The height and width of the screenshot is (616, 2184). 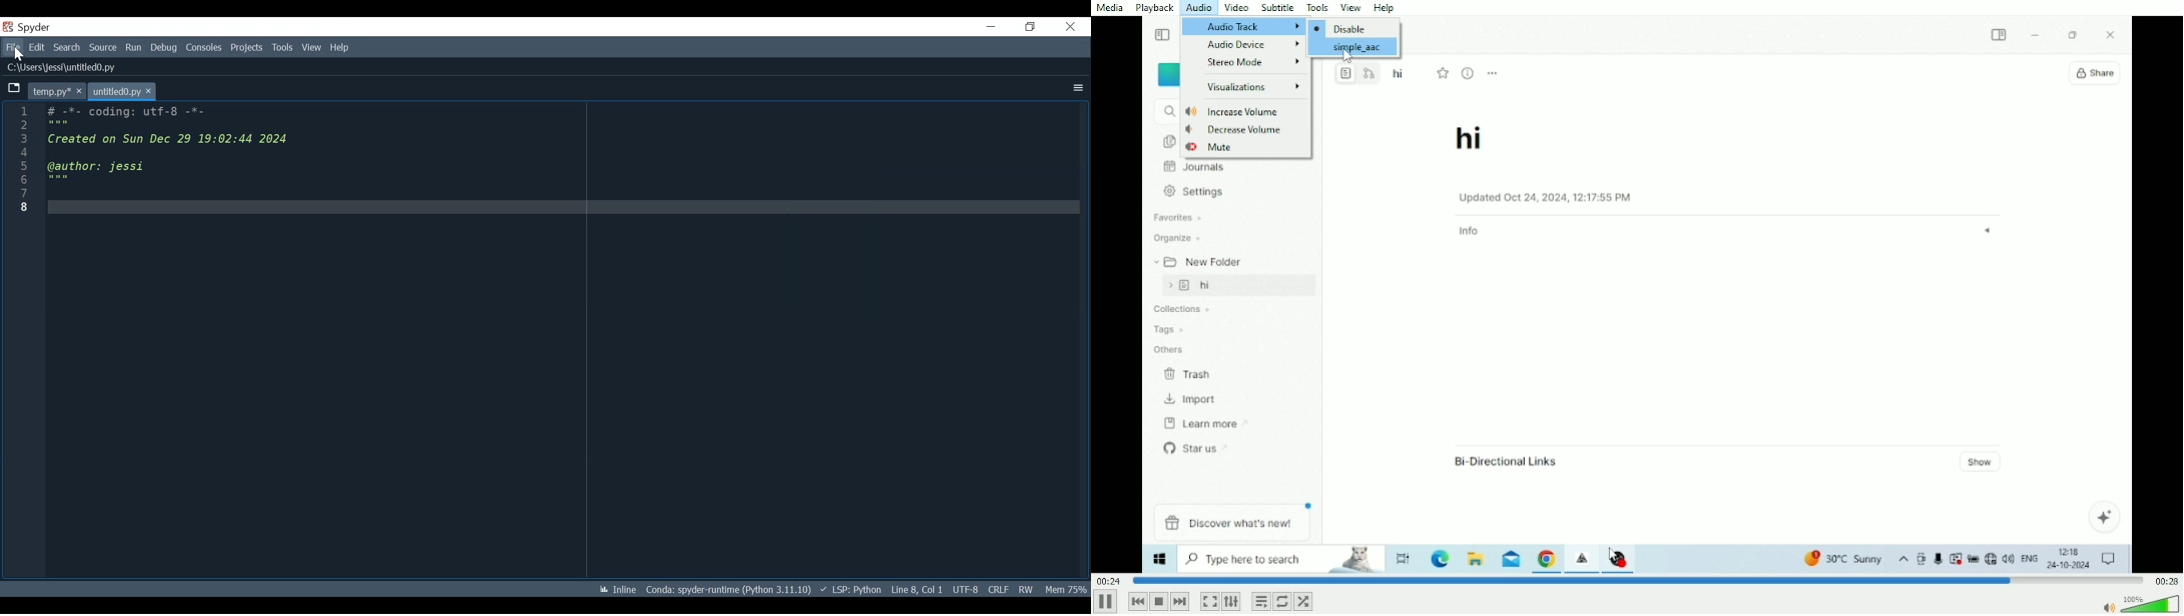 What do you see at coordinates (1199, 8) in the screenshot?
I see `Audio` at bounding box center [1199, 8].